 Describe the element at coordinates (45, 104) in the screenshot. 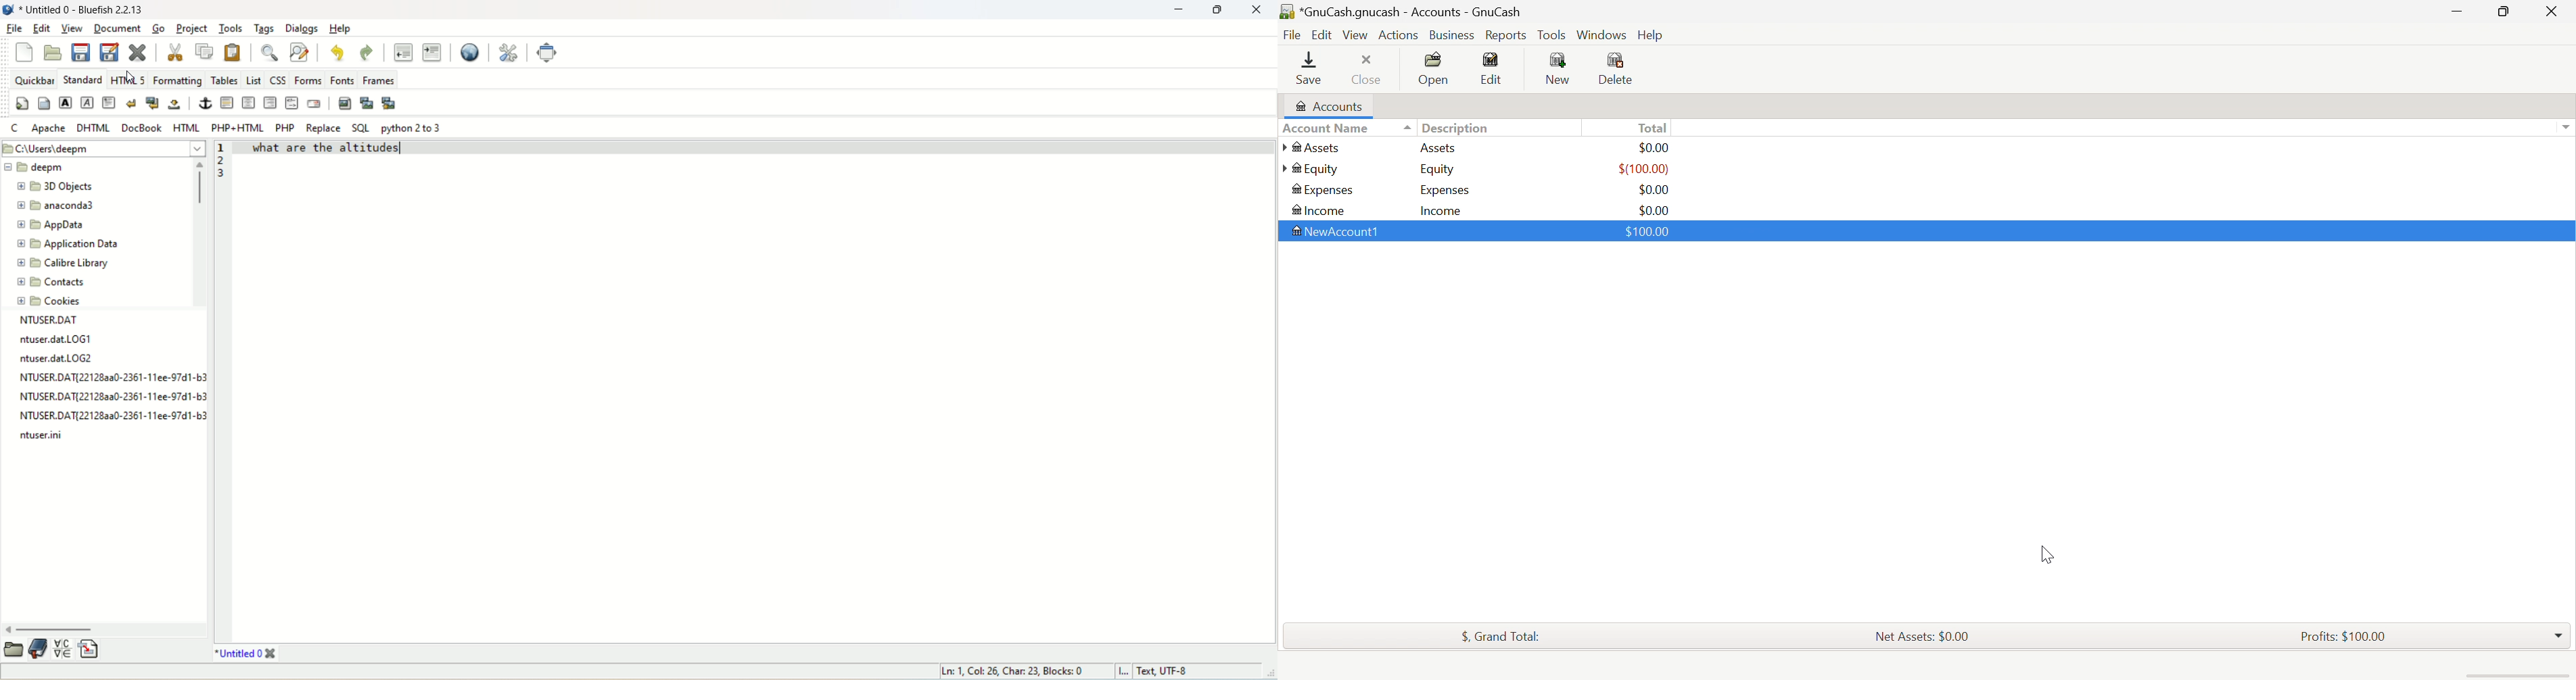

I see `body` at that location.